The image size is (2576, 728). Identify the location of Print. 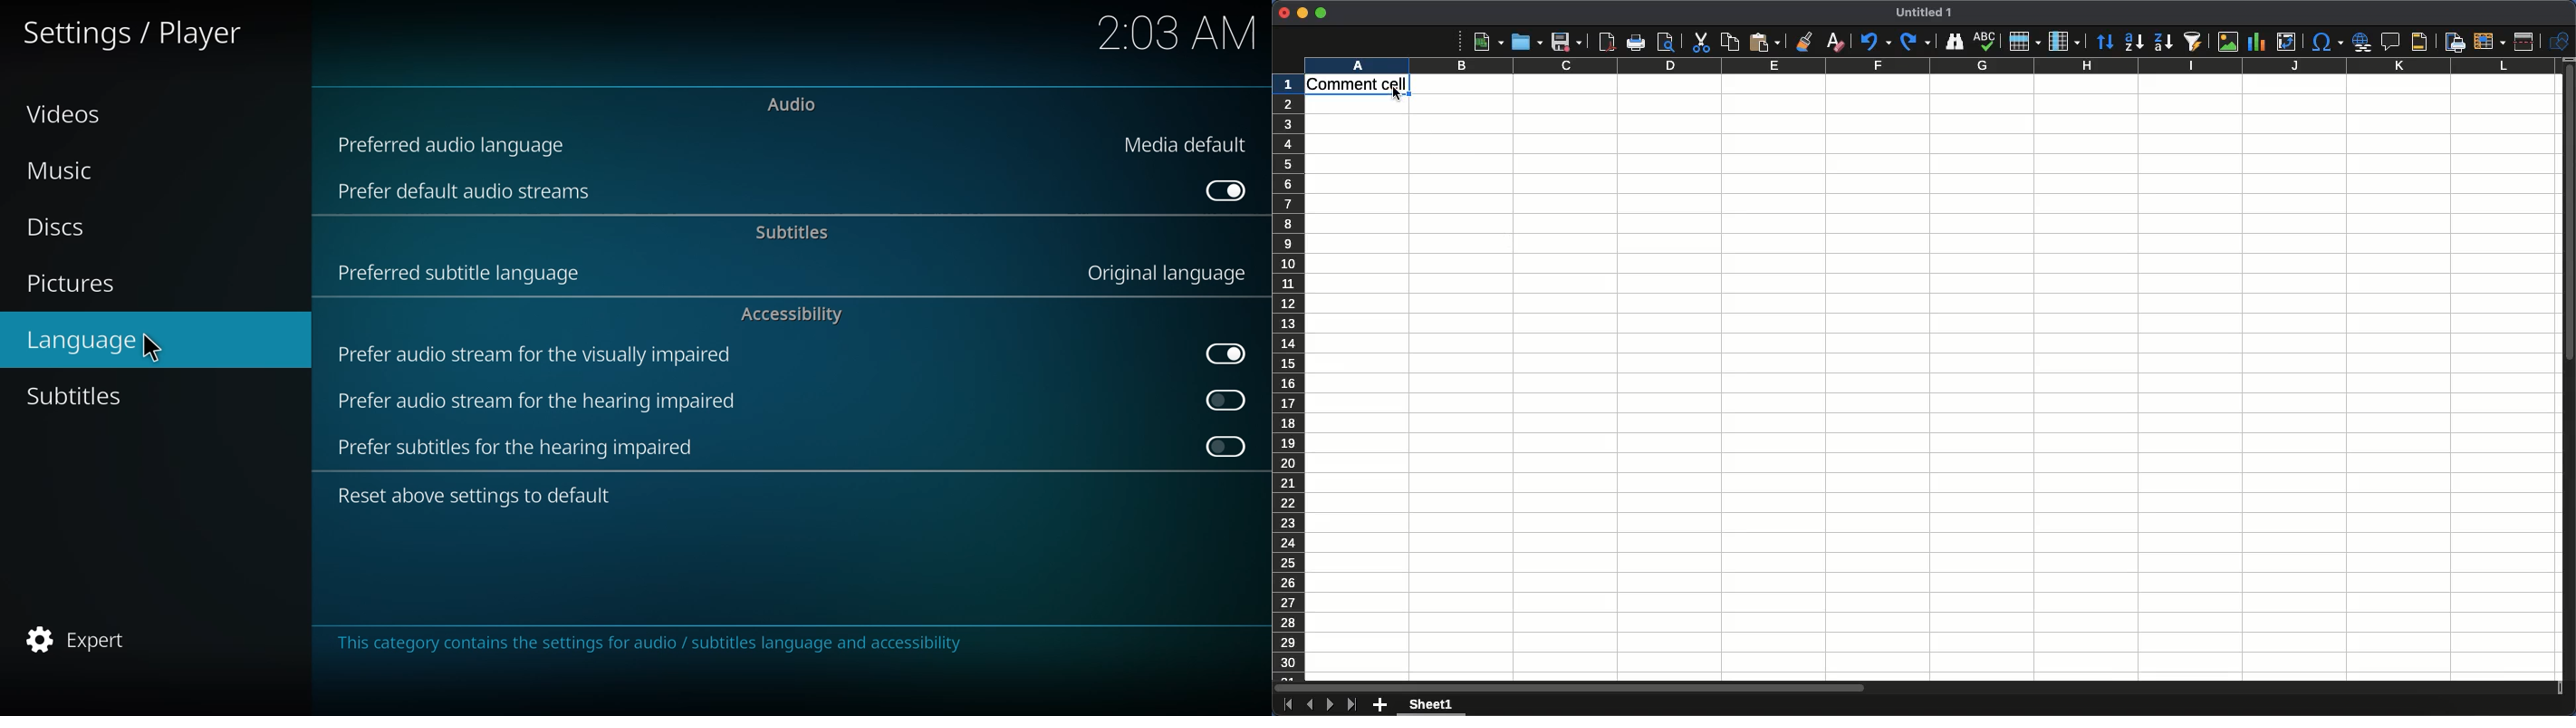
(1636, 42).